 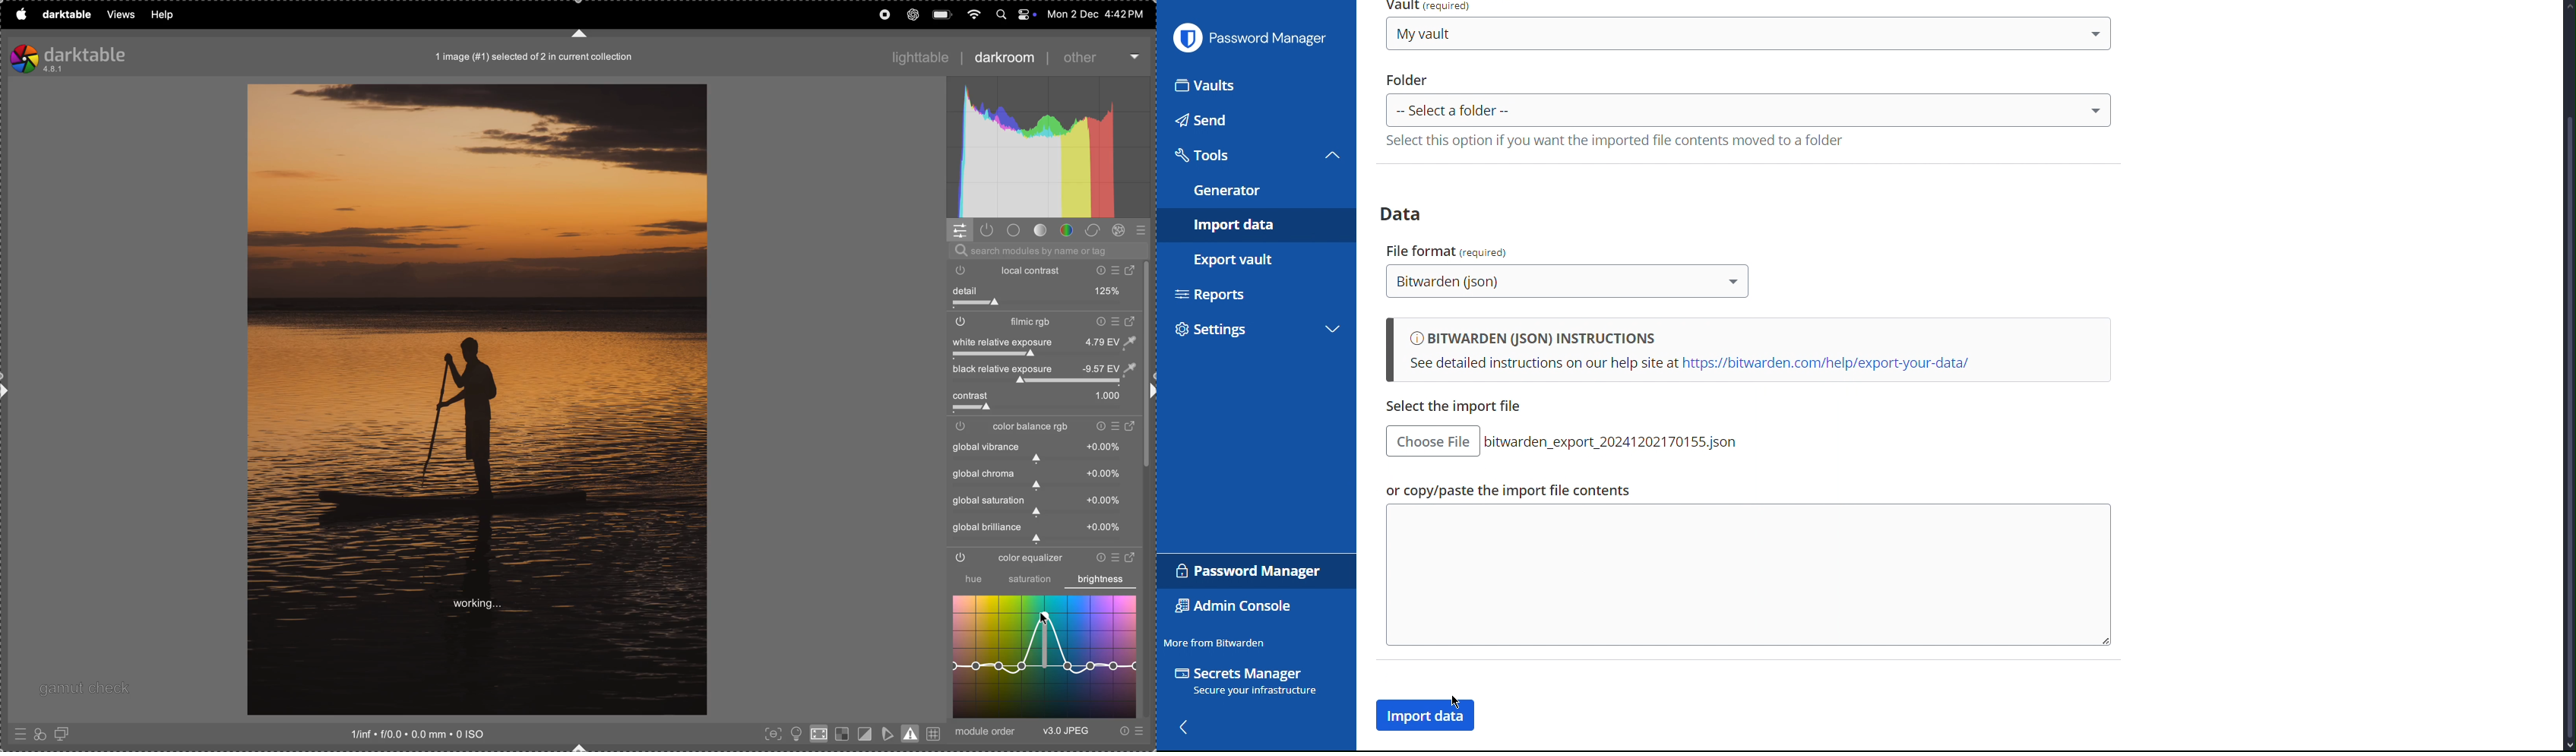 What do you see at coordinates (1188, 728) in the screenshot?
I see `back` at bounding box center [1188, 728].